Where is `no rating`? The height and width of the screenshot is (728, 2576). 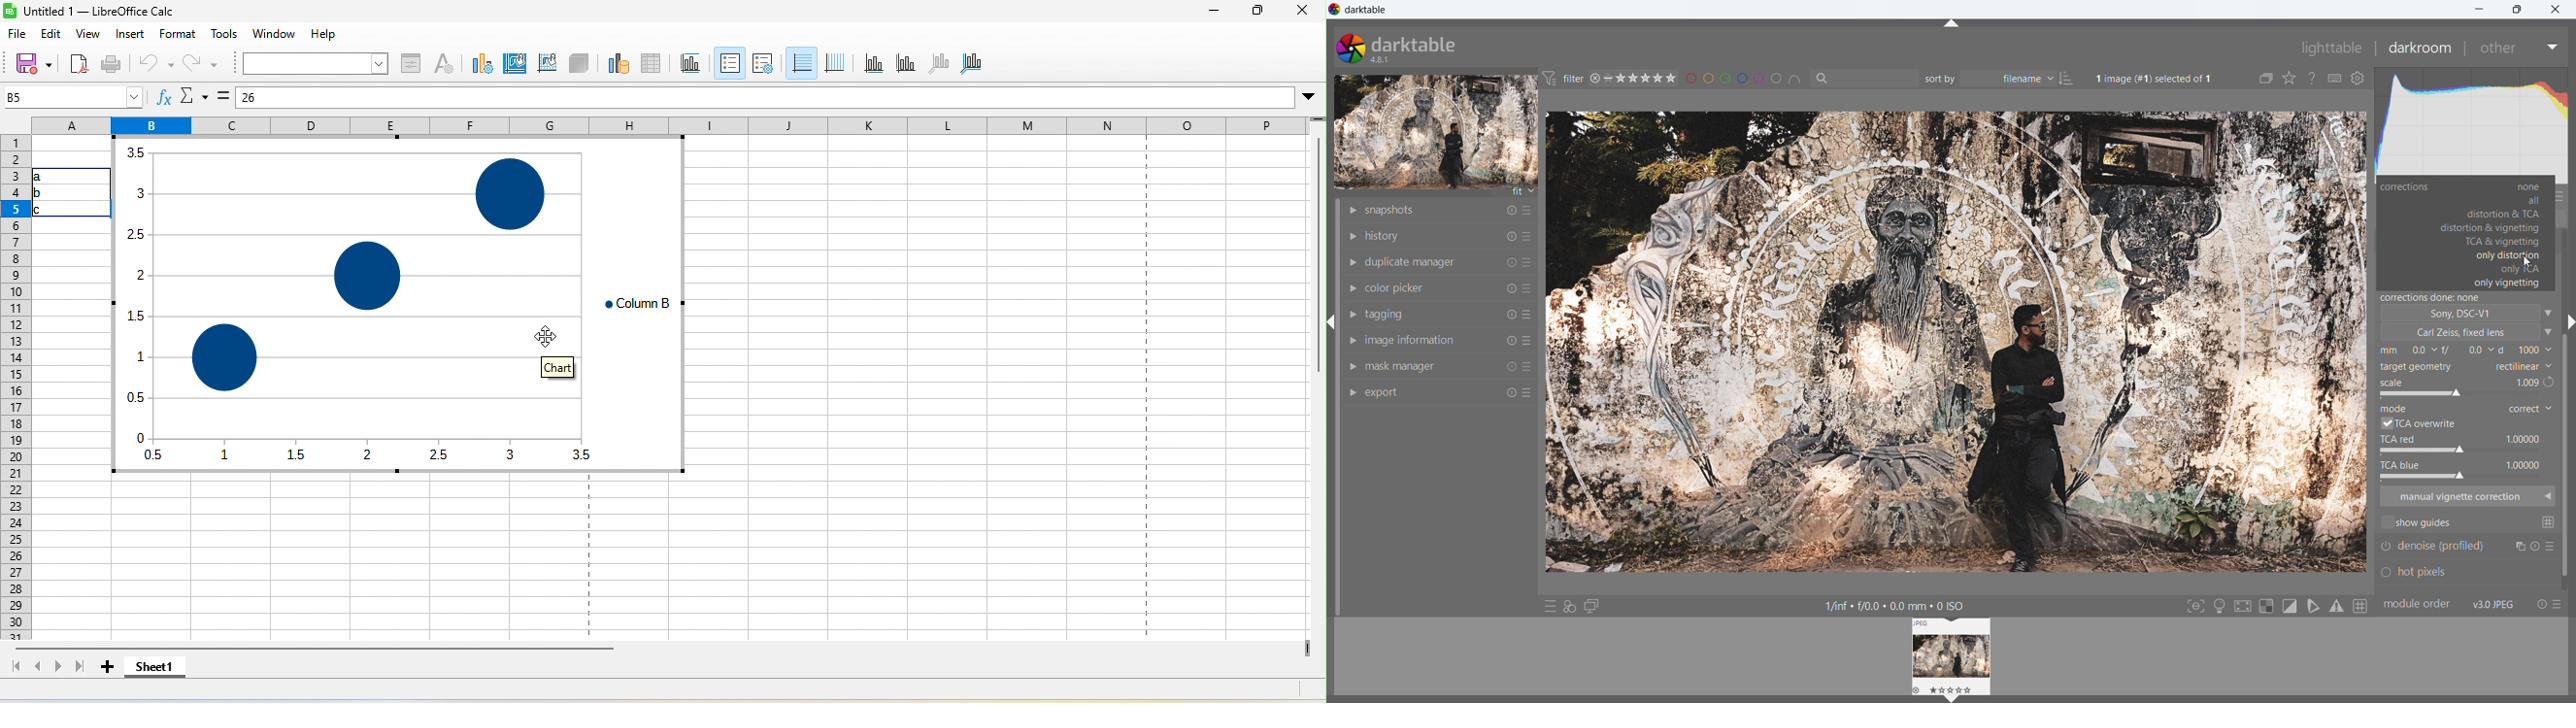 no rating is located at coordinates (1611, 79).